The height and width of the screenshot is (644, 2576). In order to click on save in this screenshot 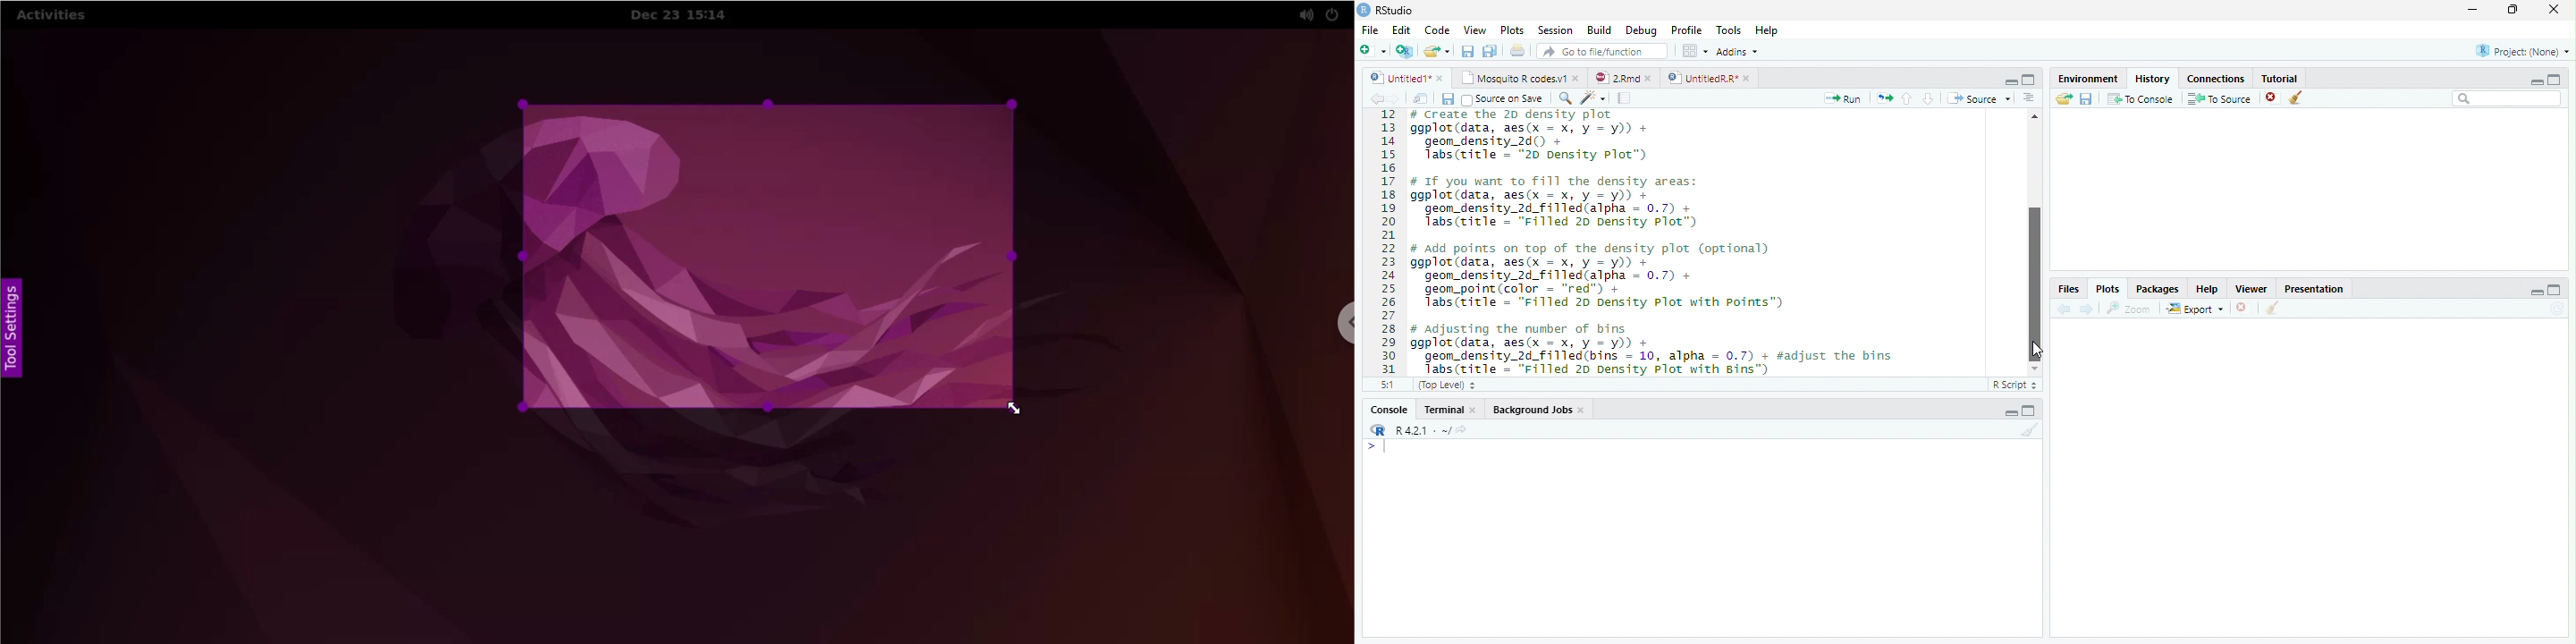, I will do `click(1448, 99)`.